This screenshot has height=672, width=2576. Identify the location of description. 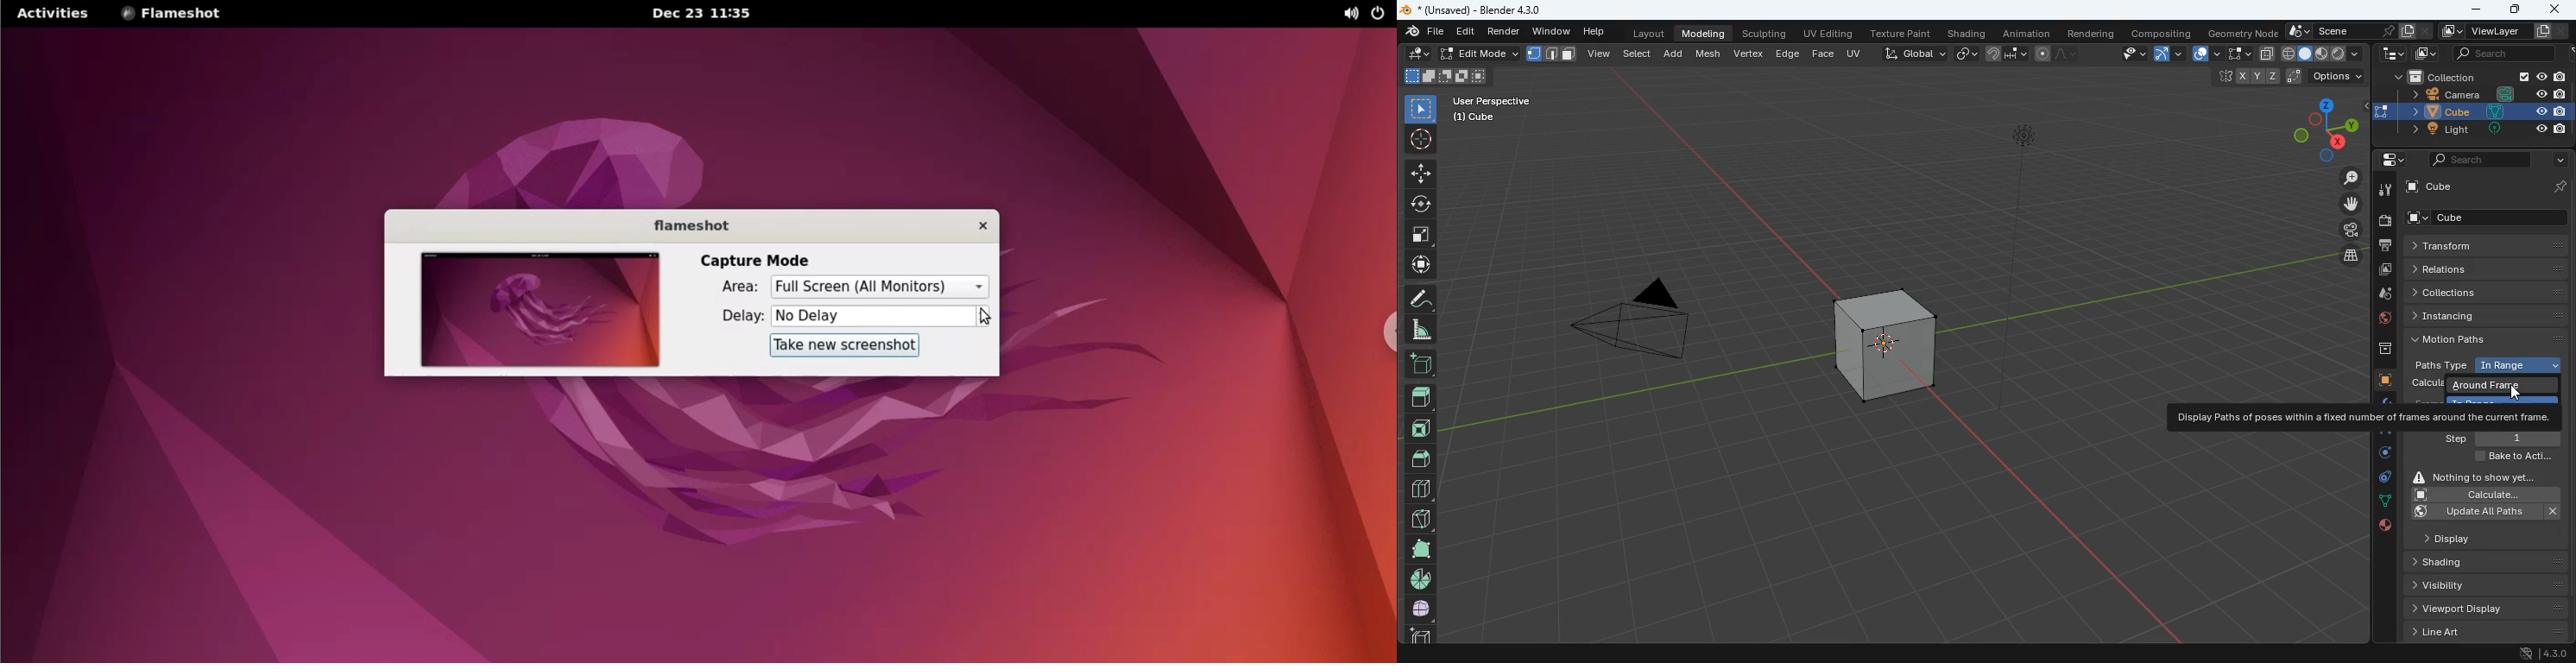
(2364, 417).